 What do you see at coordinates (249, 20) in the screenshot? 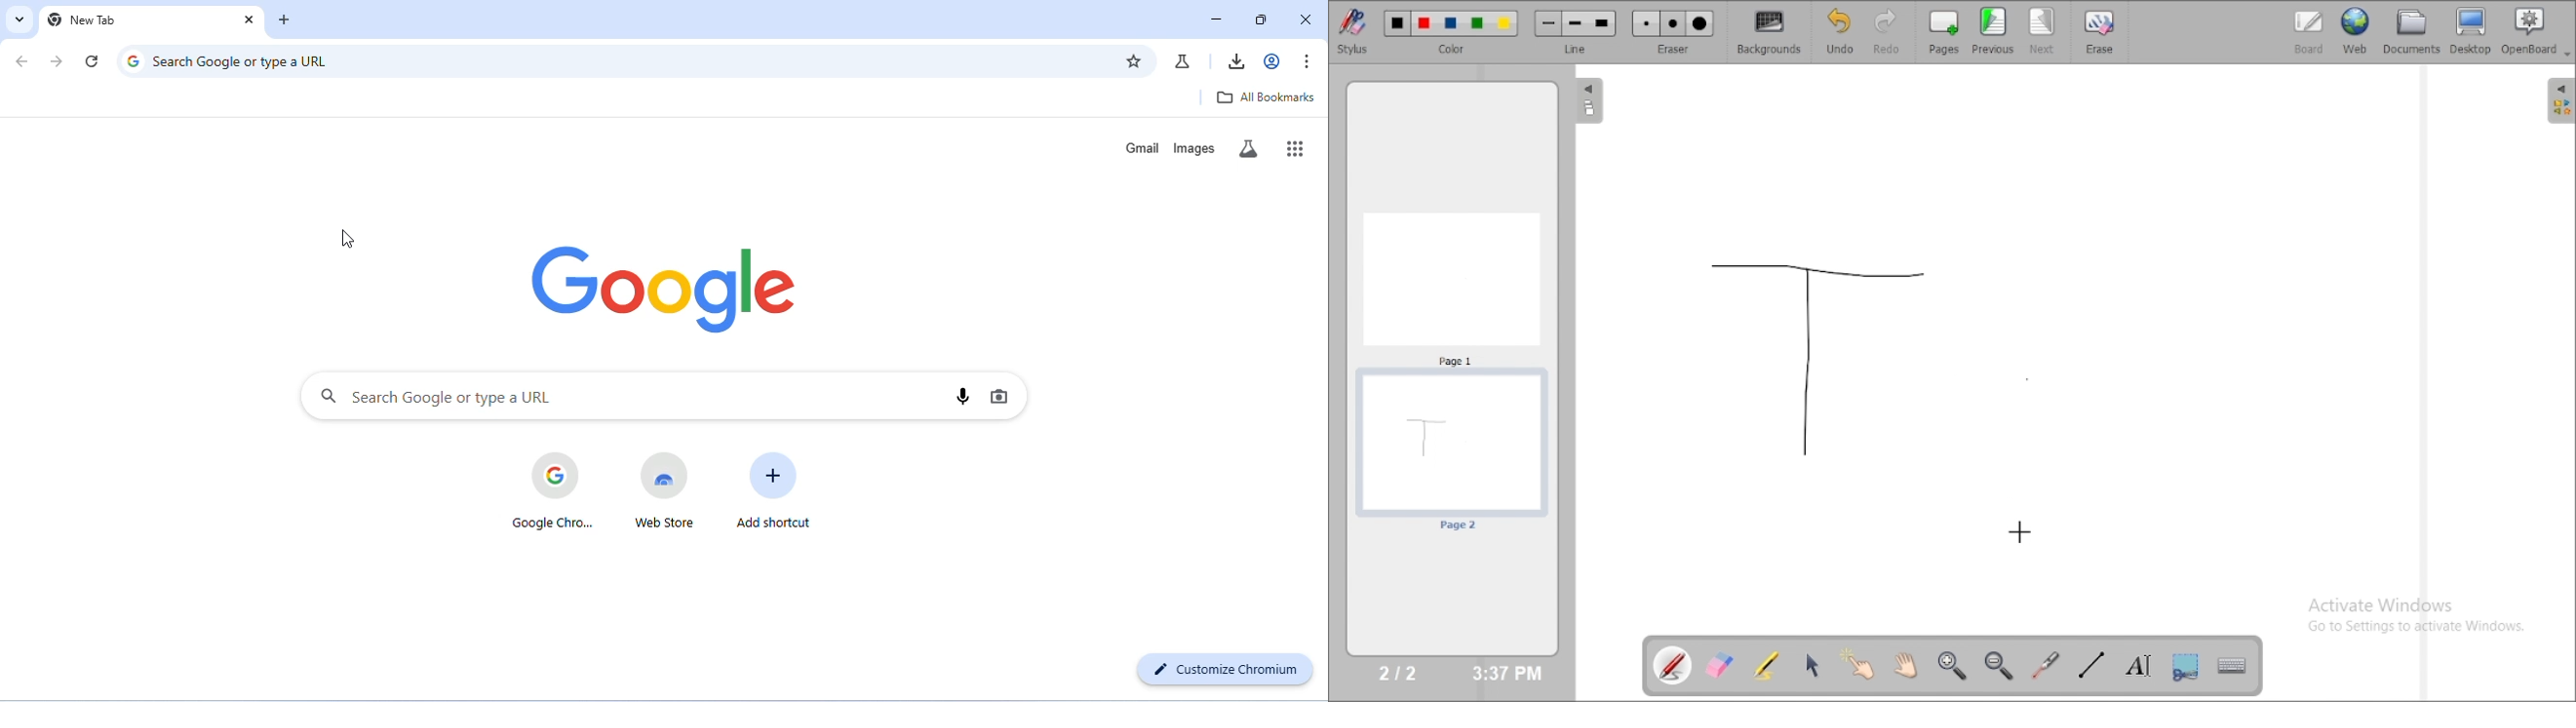
I see `close` at bounding box center [249, 20].